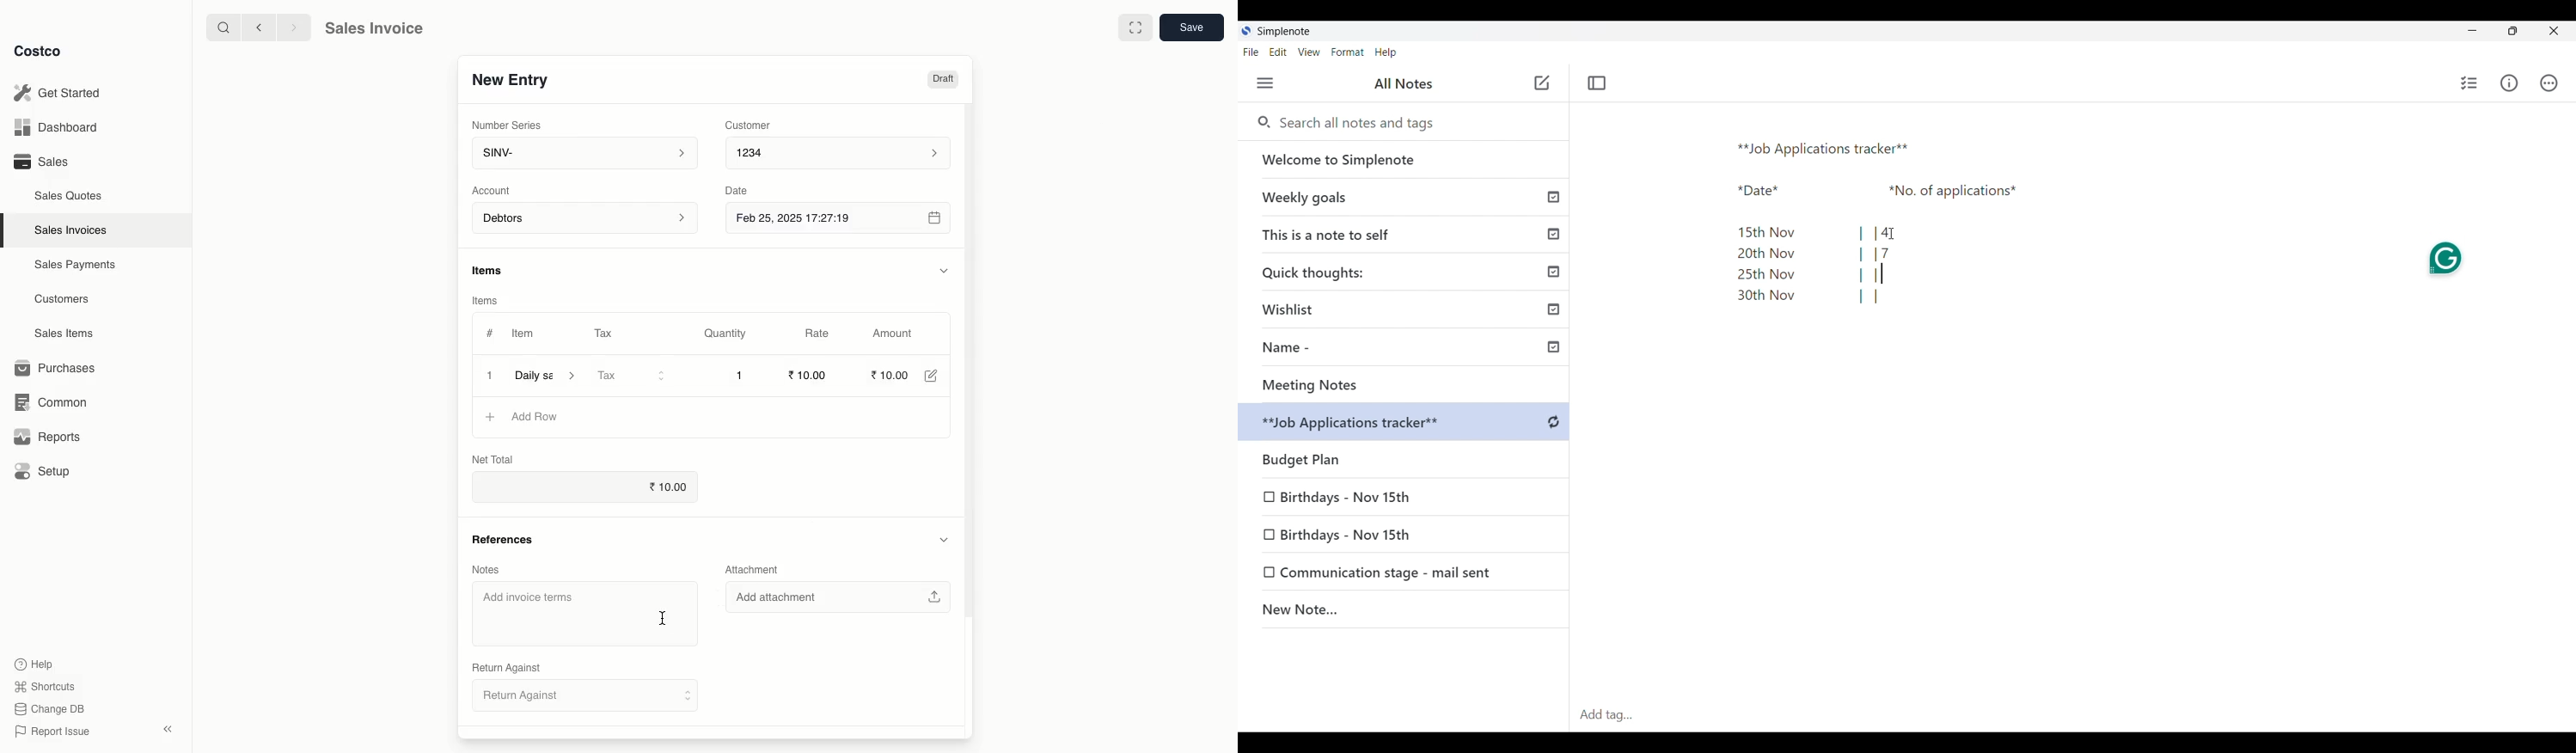 The width and height of the screenshot is (2576, 756). Describe the element at coordinates (219, 28) in the screenshot. I see `Search` at that location.